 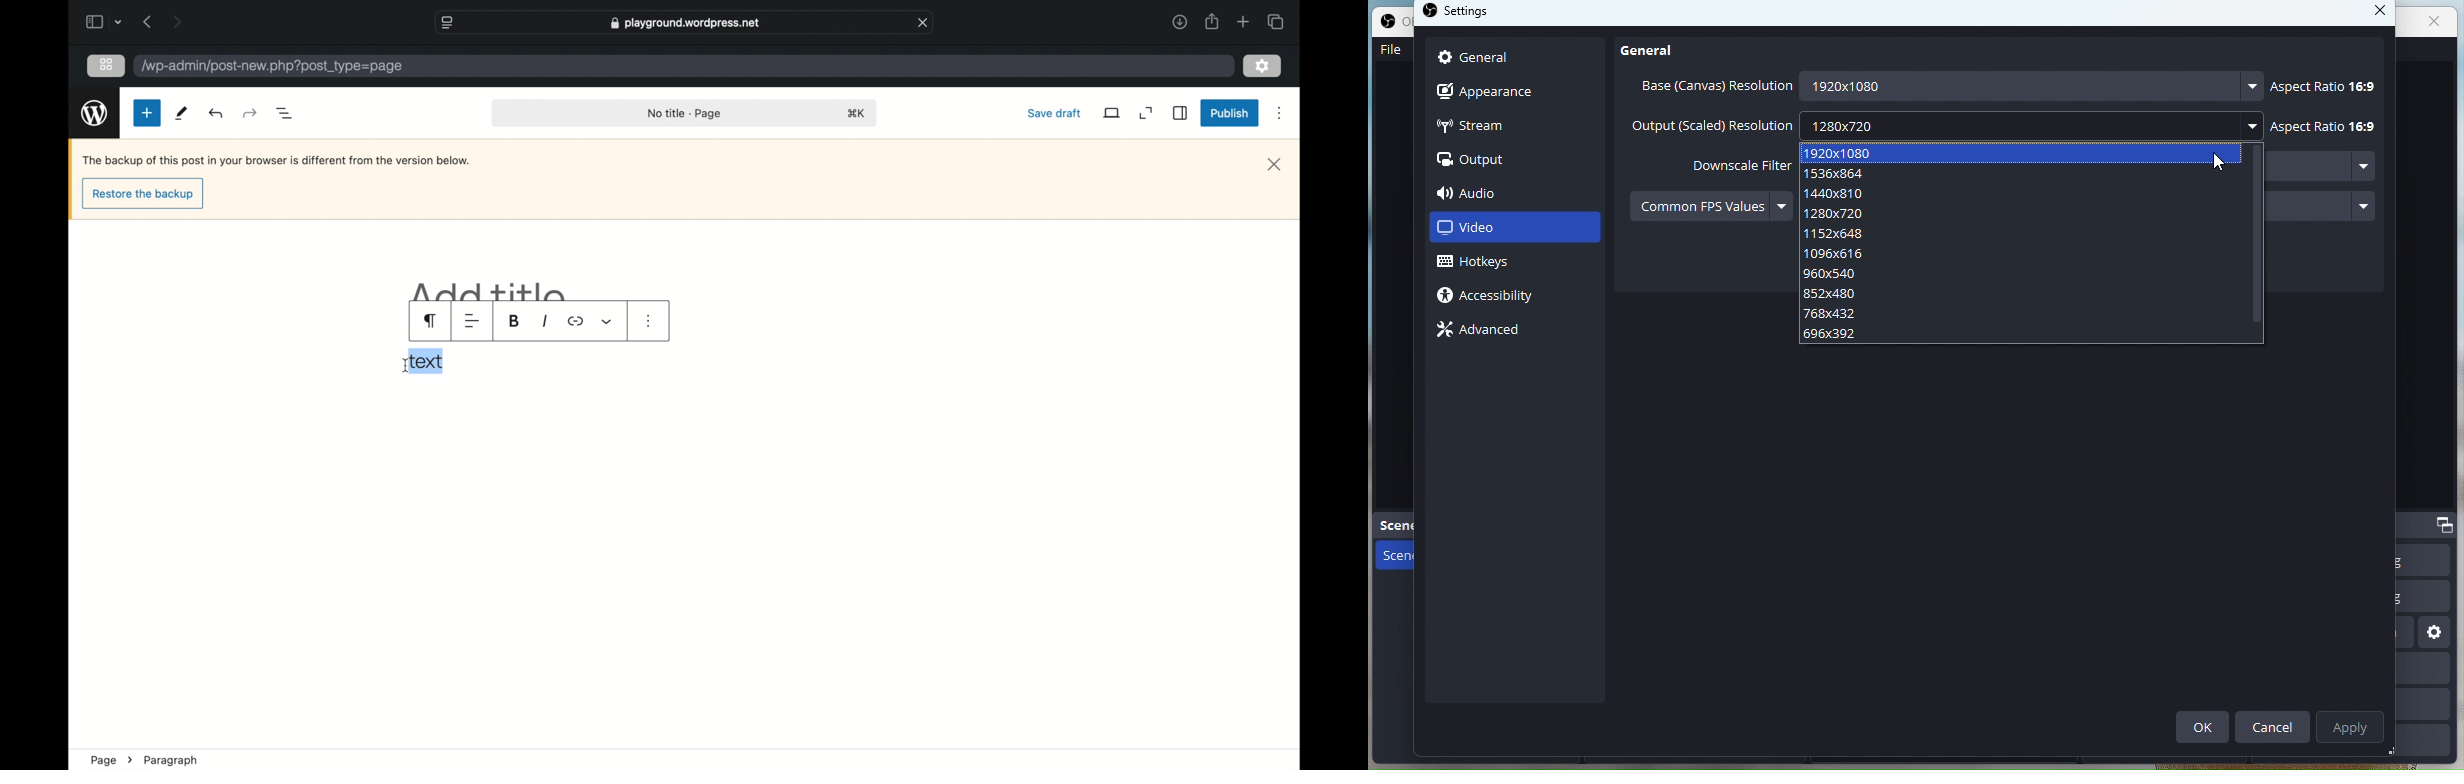 I want to click on dropdown, so click(x=119, y=22).